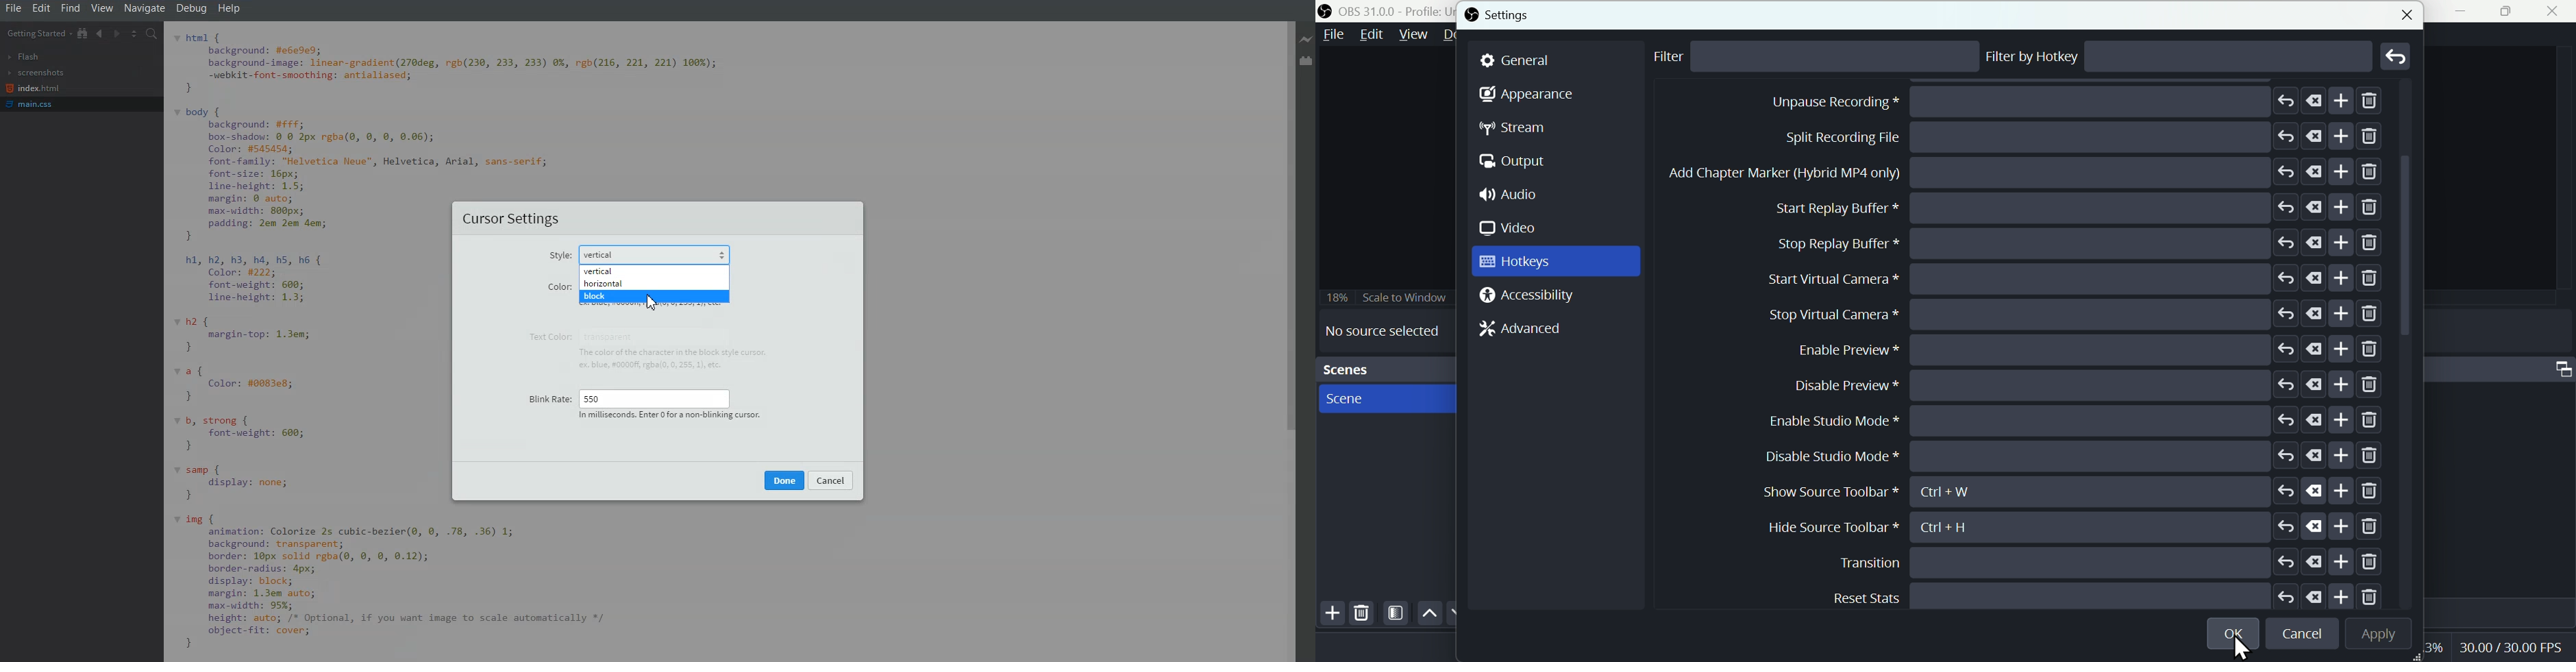 This screenshot has height=672, width=2576. Describe the element at coordinates (2556, 11) in the screenshot. I see `close` at that location.